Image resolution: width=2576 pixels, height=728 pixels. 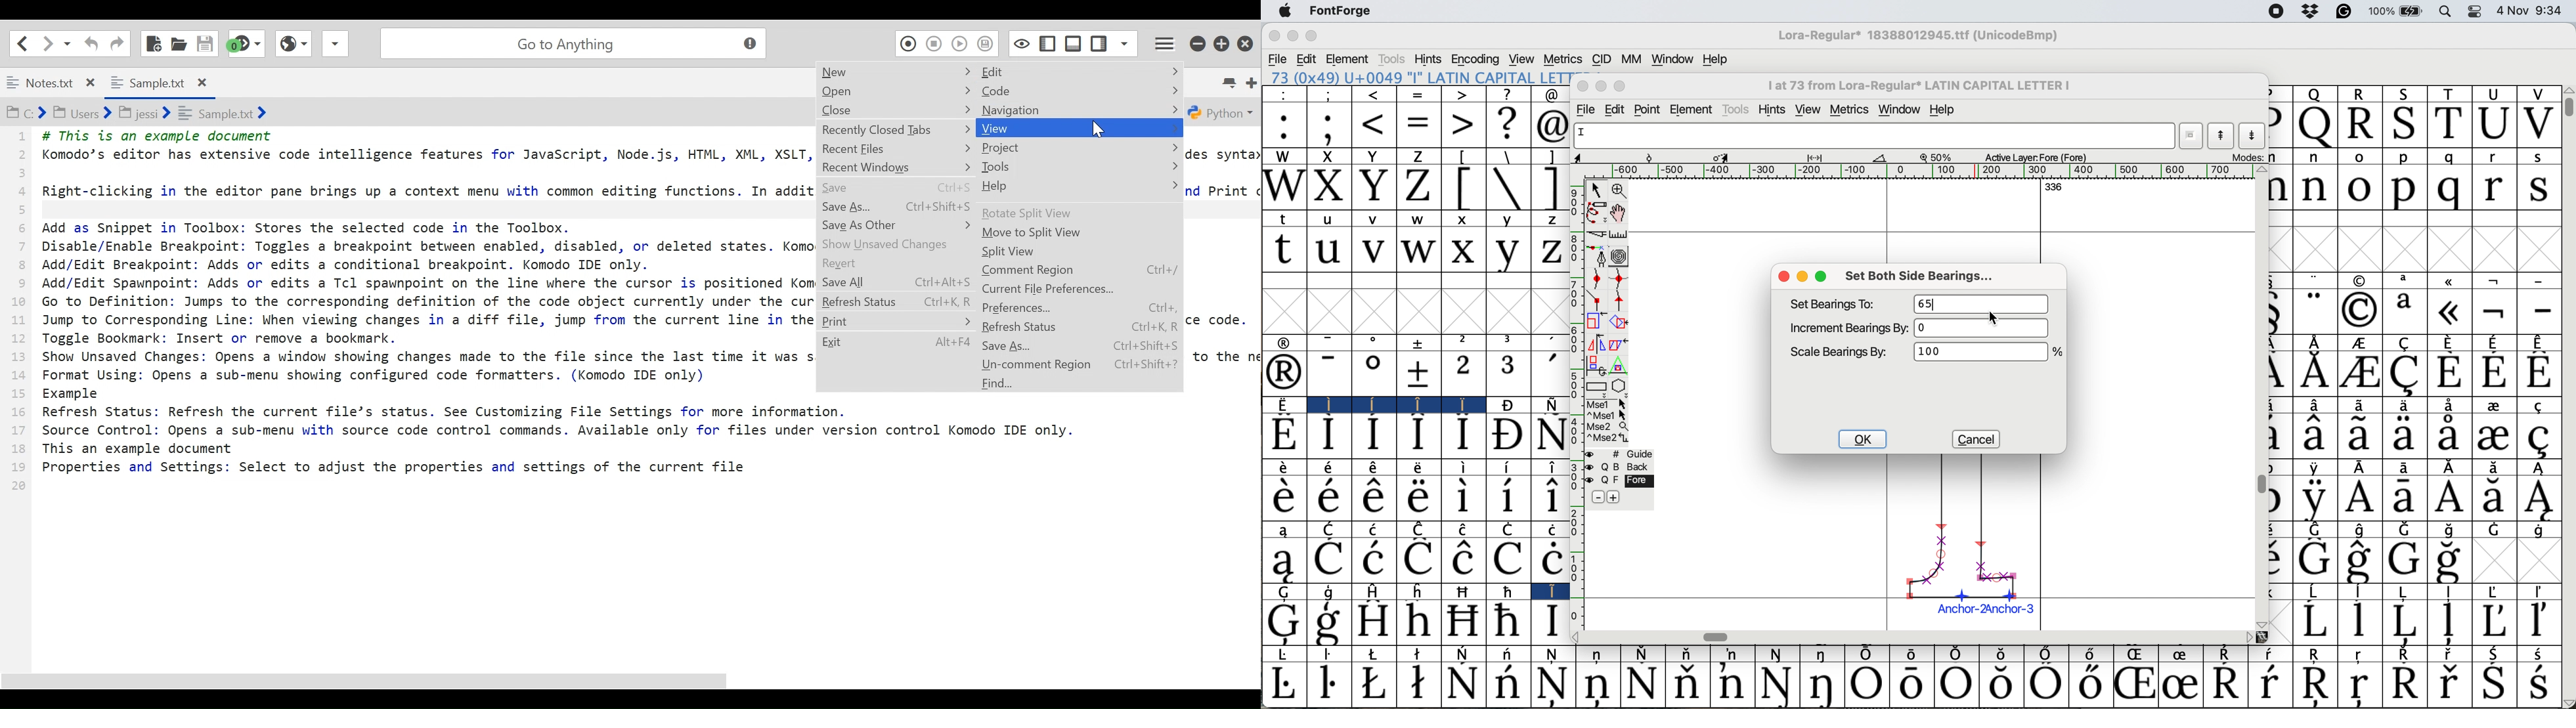 What do you see at coordinates (2407, 344) in the screenshot?
I see `` at bounding box center [2407, 344].